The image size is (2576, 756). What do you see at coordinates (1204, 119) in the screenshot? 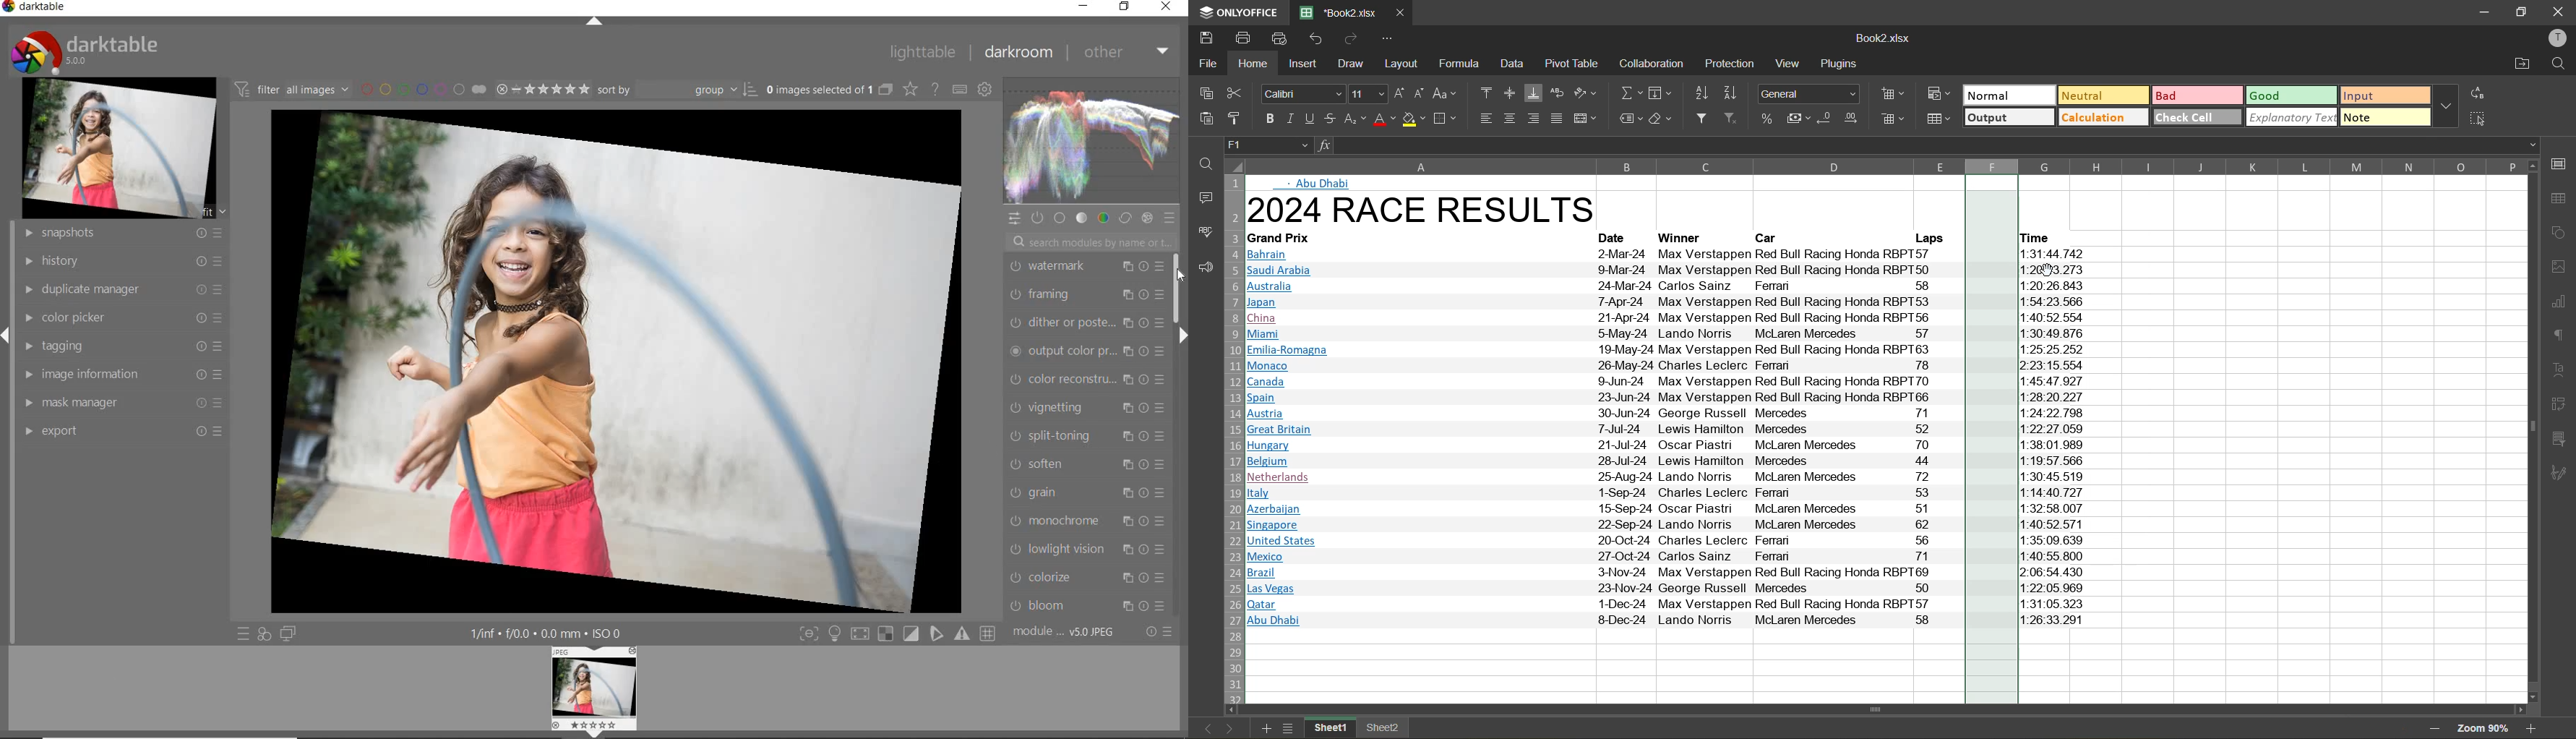
I see `paste` at bounding box center [1204, 119].